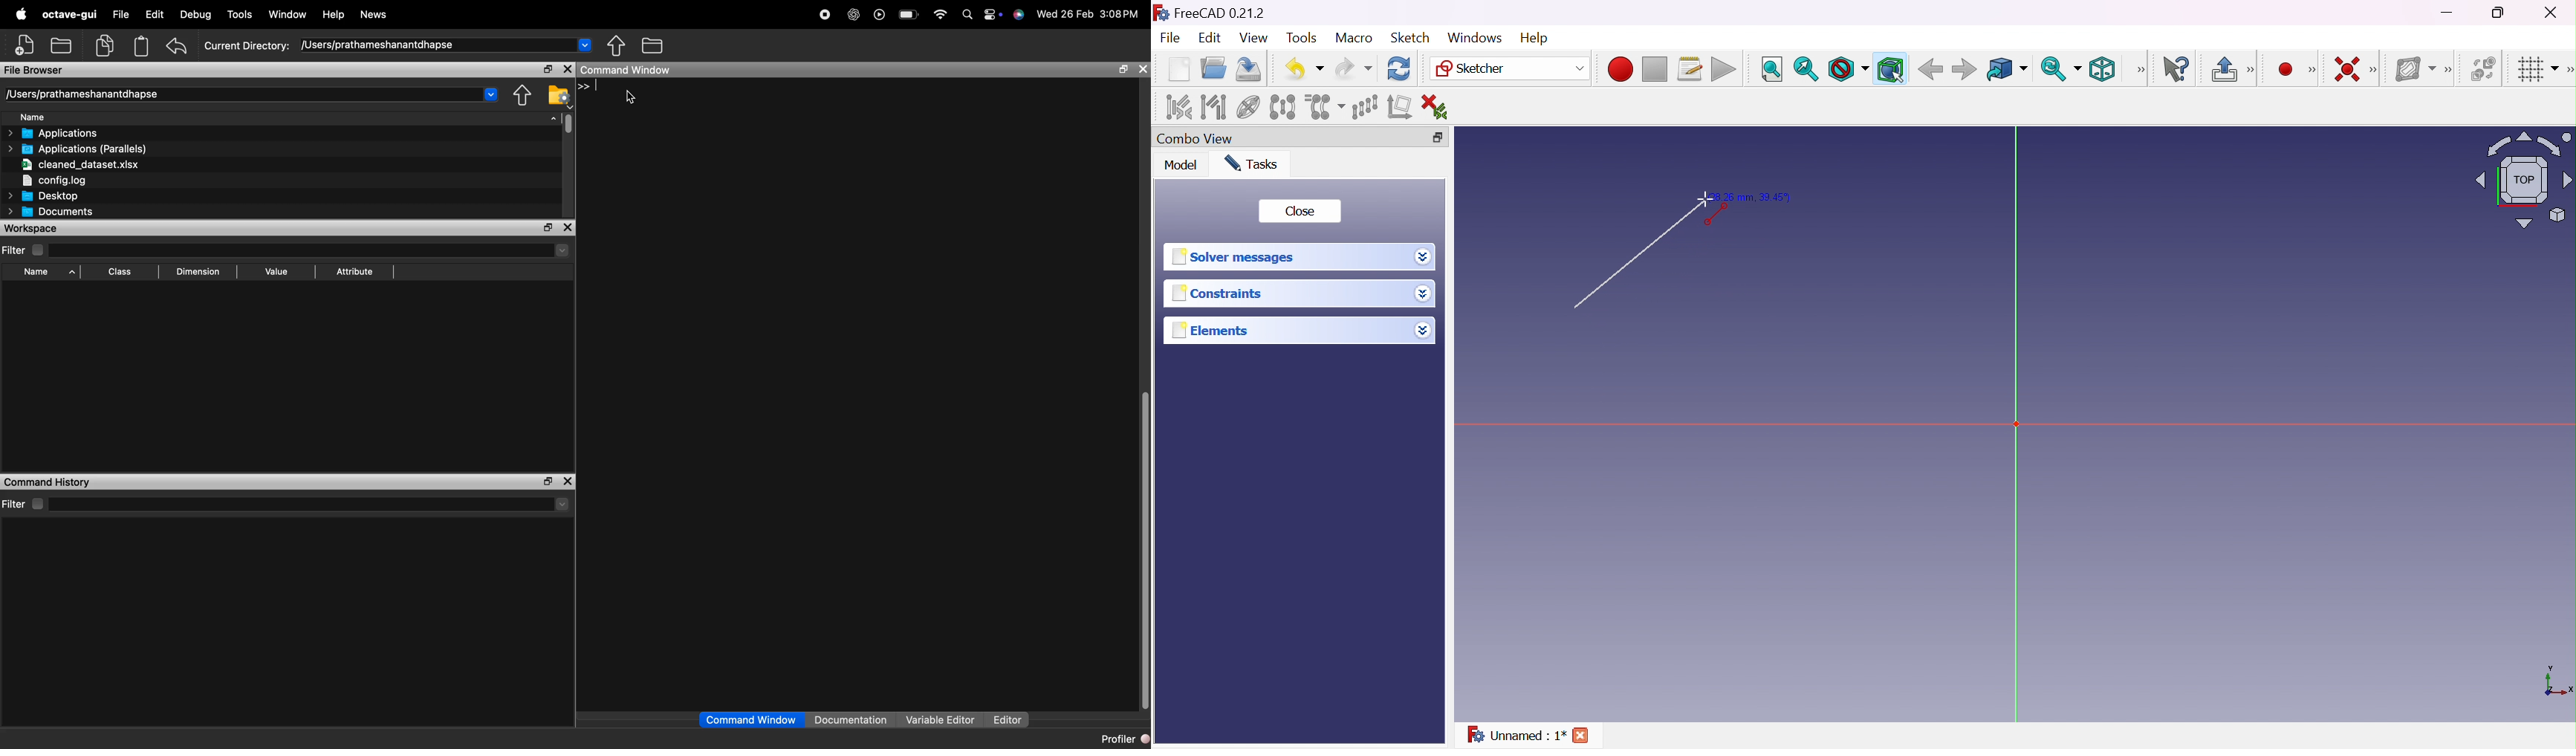 The height and width of the screenshot is (756, 2576). What do you see at coordinates (1771, 69) in the screenshot?
I see `Fit all` at bounding box center [1771, 69].